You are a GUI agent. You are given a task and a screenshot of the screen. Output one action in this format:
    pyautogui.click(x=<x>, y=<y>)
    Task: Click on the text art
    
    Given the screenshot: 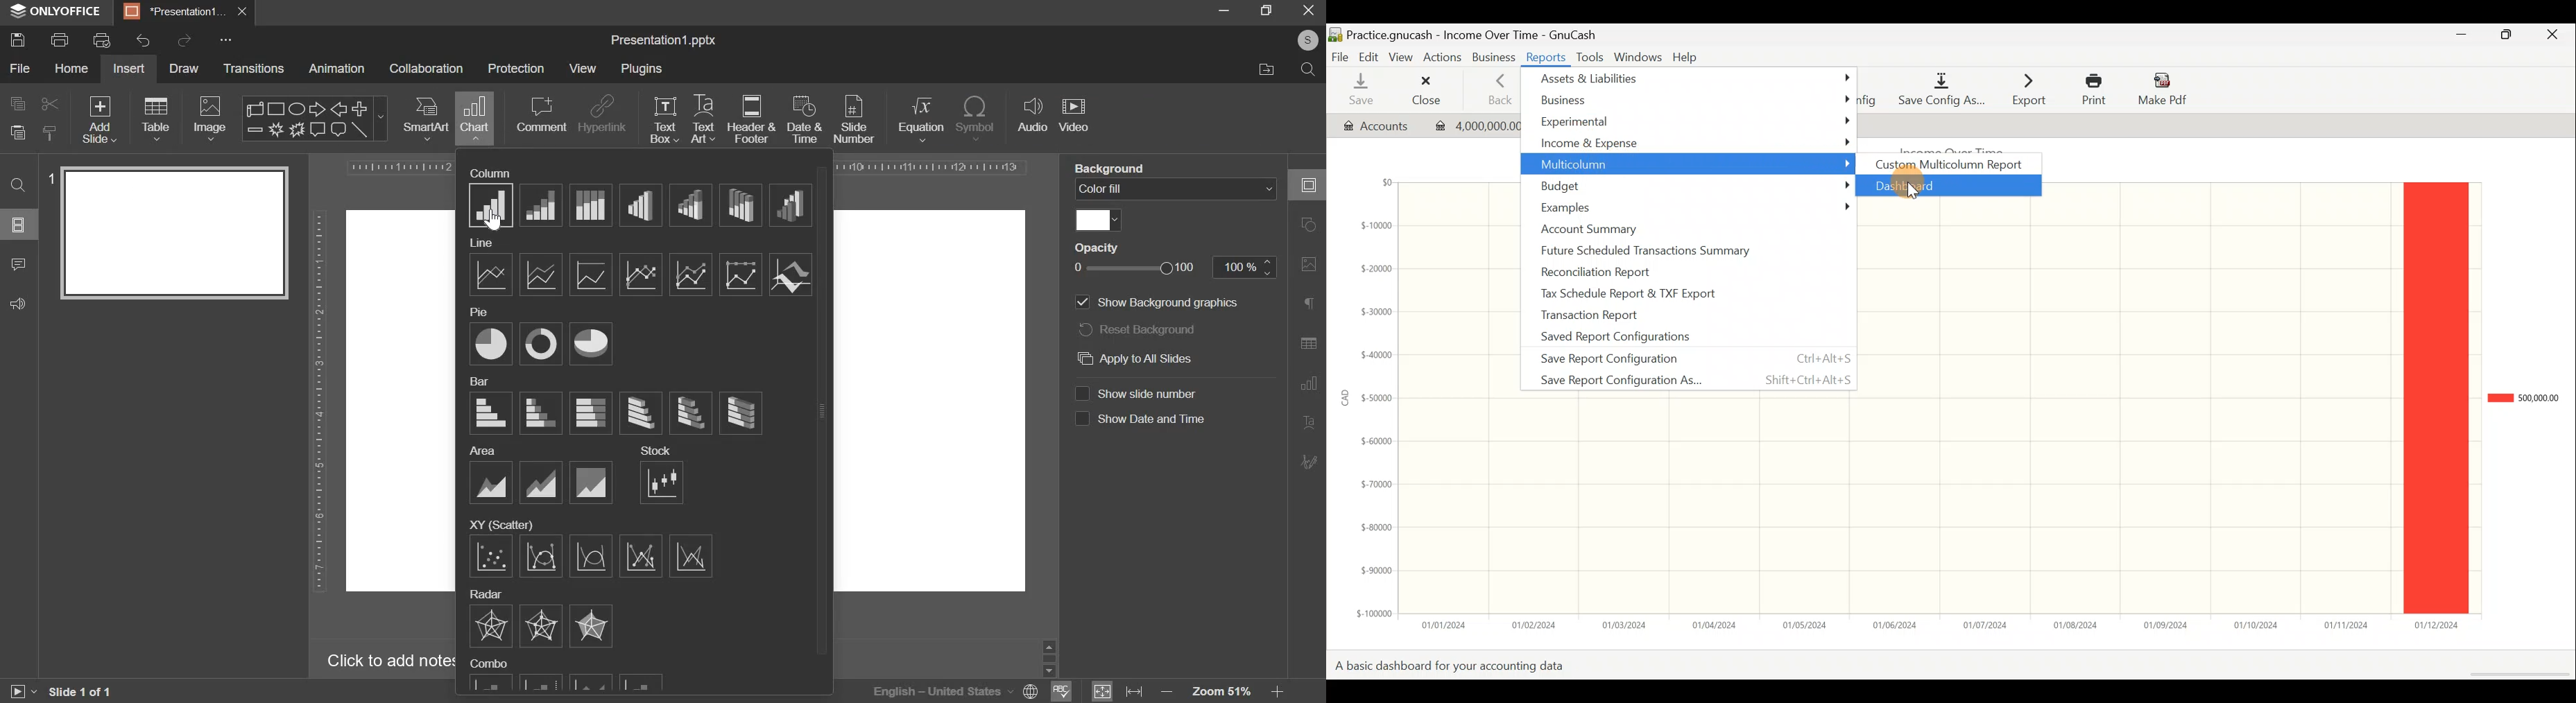 What is the action you would take?
    pyautogui.click(x=702, y=117)
    